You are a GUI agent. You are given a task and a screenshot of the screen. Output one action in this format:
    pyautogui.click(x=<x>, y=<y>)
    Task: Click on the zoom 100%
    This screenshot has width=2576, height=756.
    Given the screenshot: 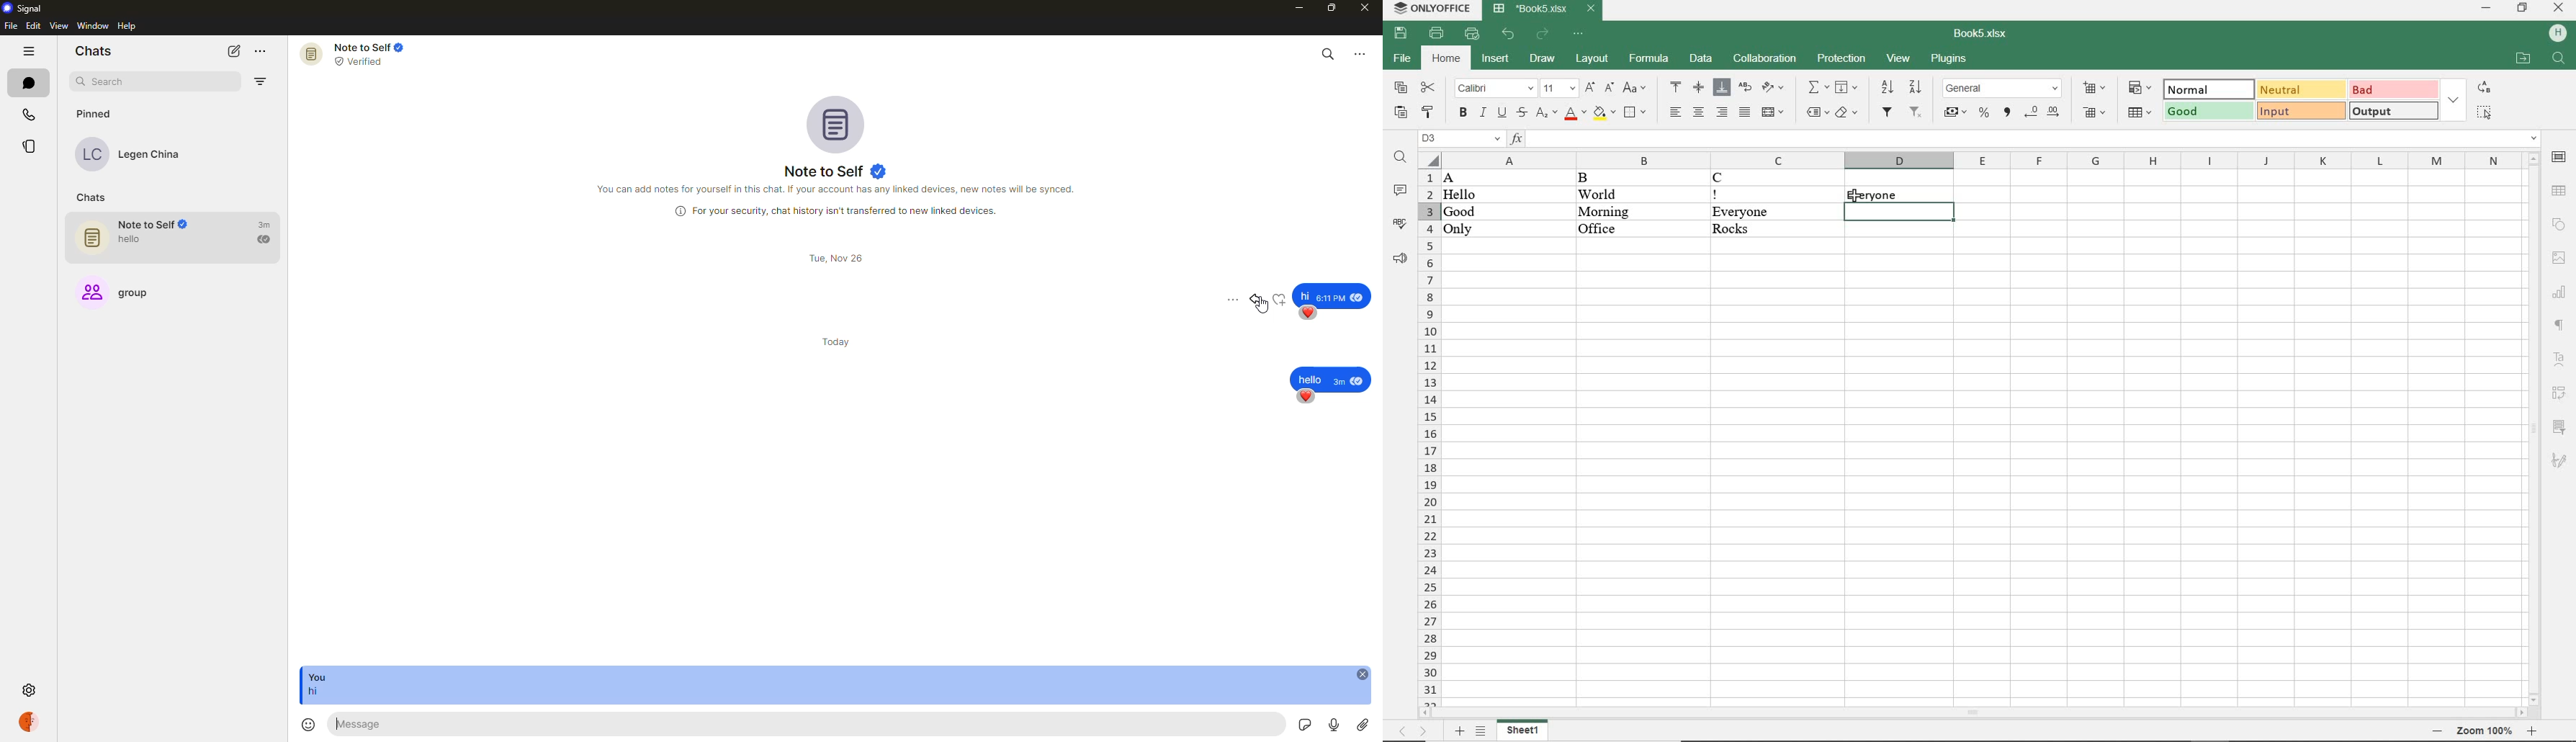 What is the action you would take?
    pyautogui.click(x=2485, y=731)
    